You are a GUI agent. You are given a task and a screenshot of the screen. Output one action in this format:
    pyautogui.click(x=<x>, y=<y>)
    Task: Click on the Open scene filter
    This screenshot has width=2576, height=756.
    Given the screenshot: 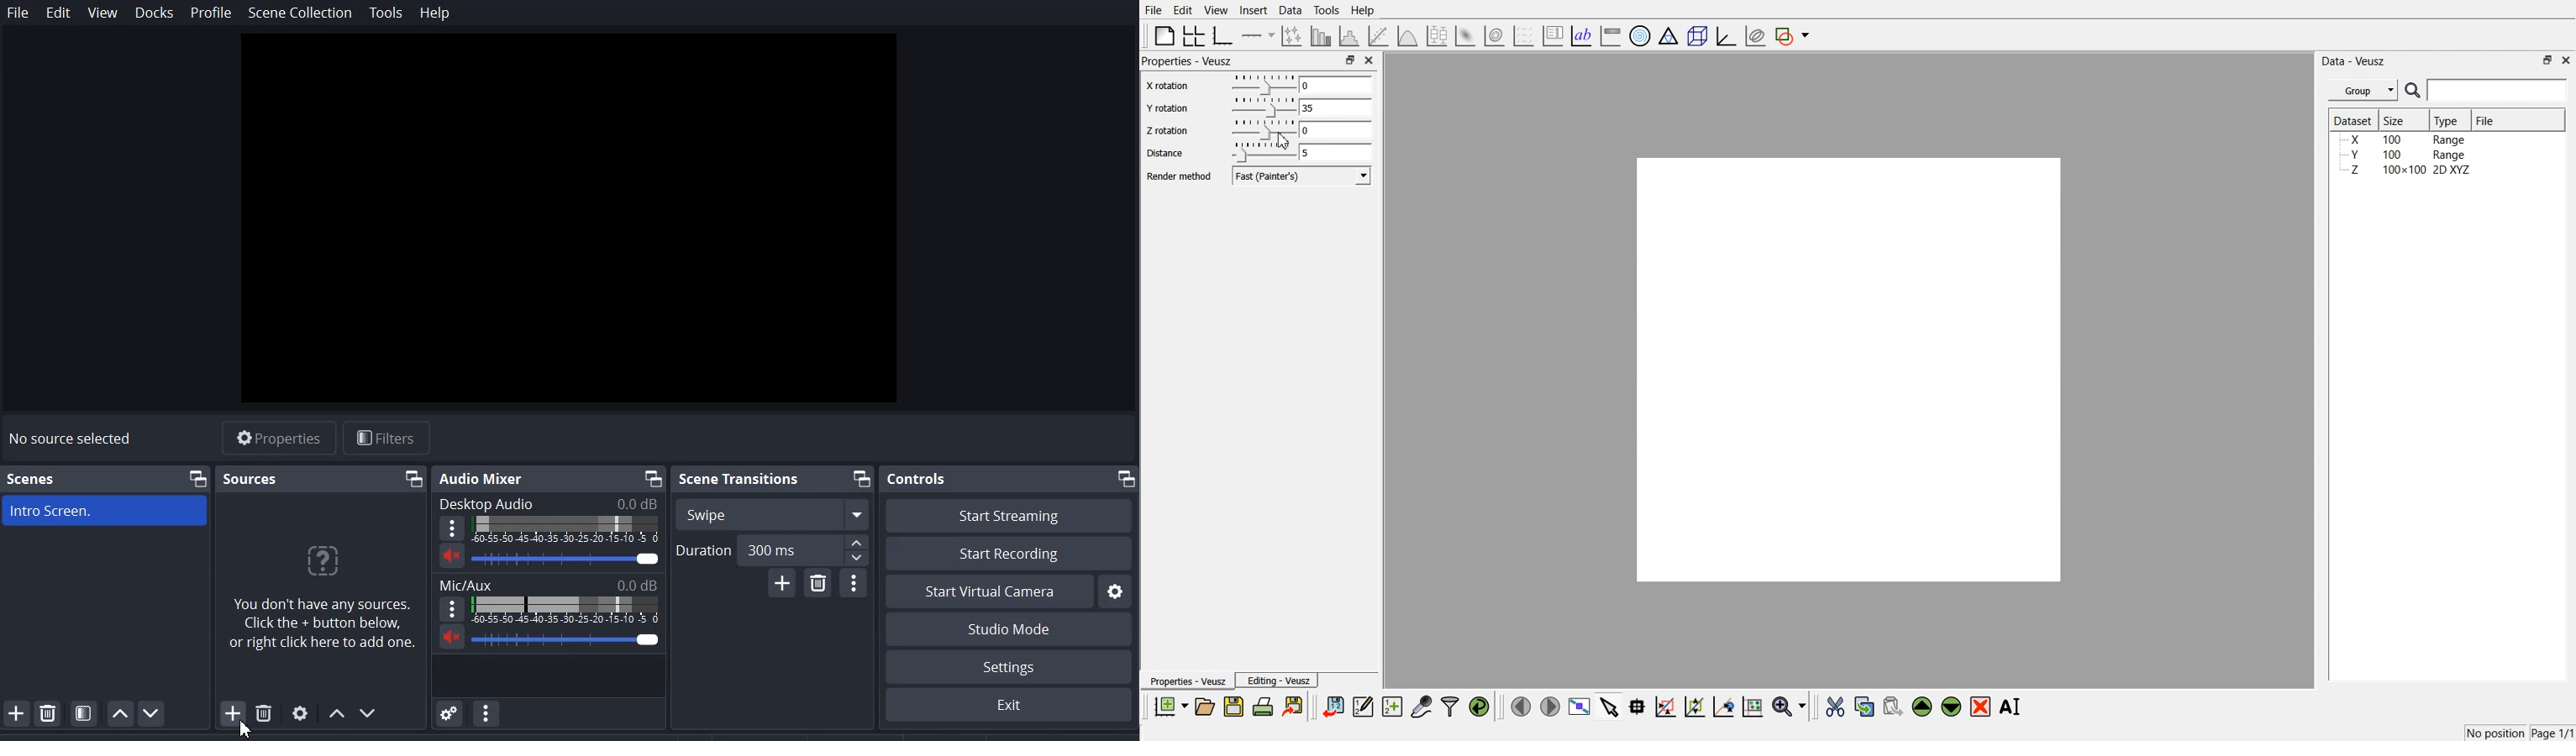 What is the action you would take?
    pyautogui.click(x=84, y=713)
    